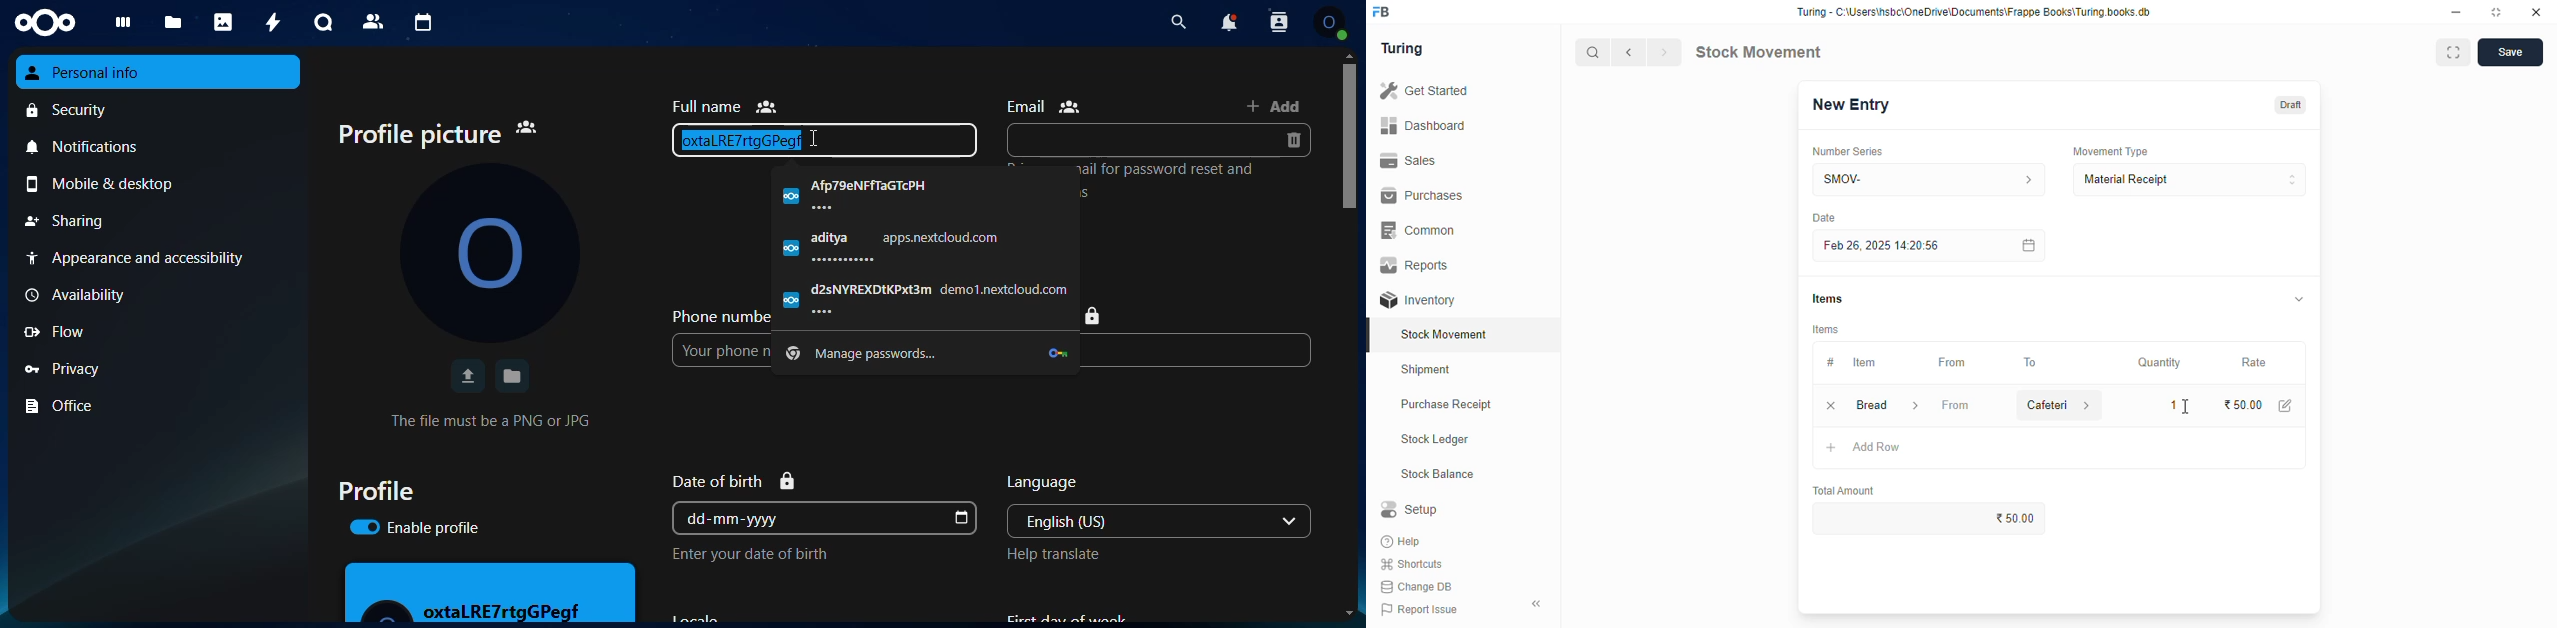  Describe the element at coordinates (1824, 217) in the screenshot. I see `Date` at that location.